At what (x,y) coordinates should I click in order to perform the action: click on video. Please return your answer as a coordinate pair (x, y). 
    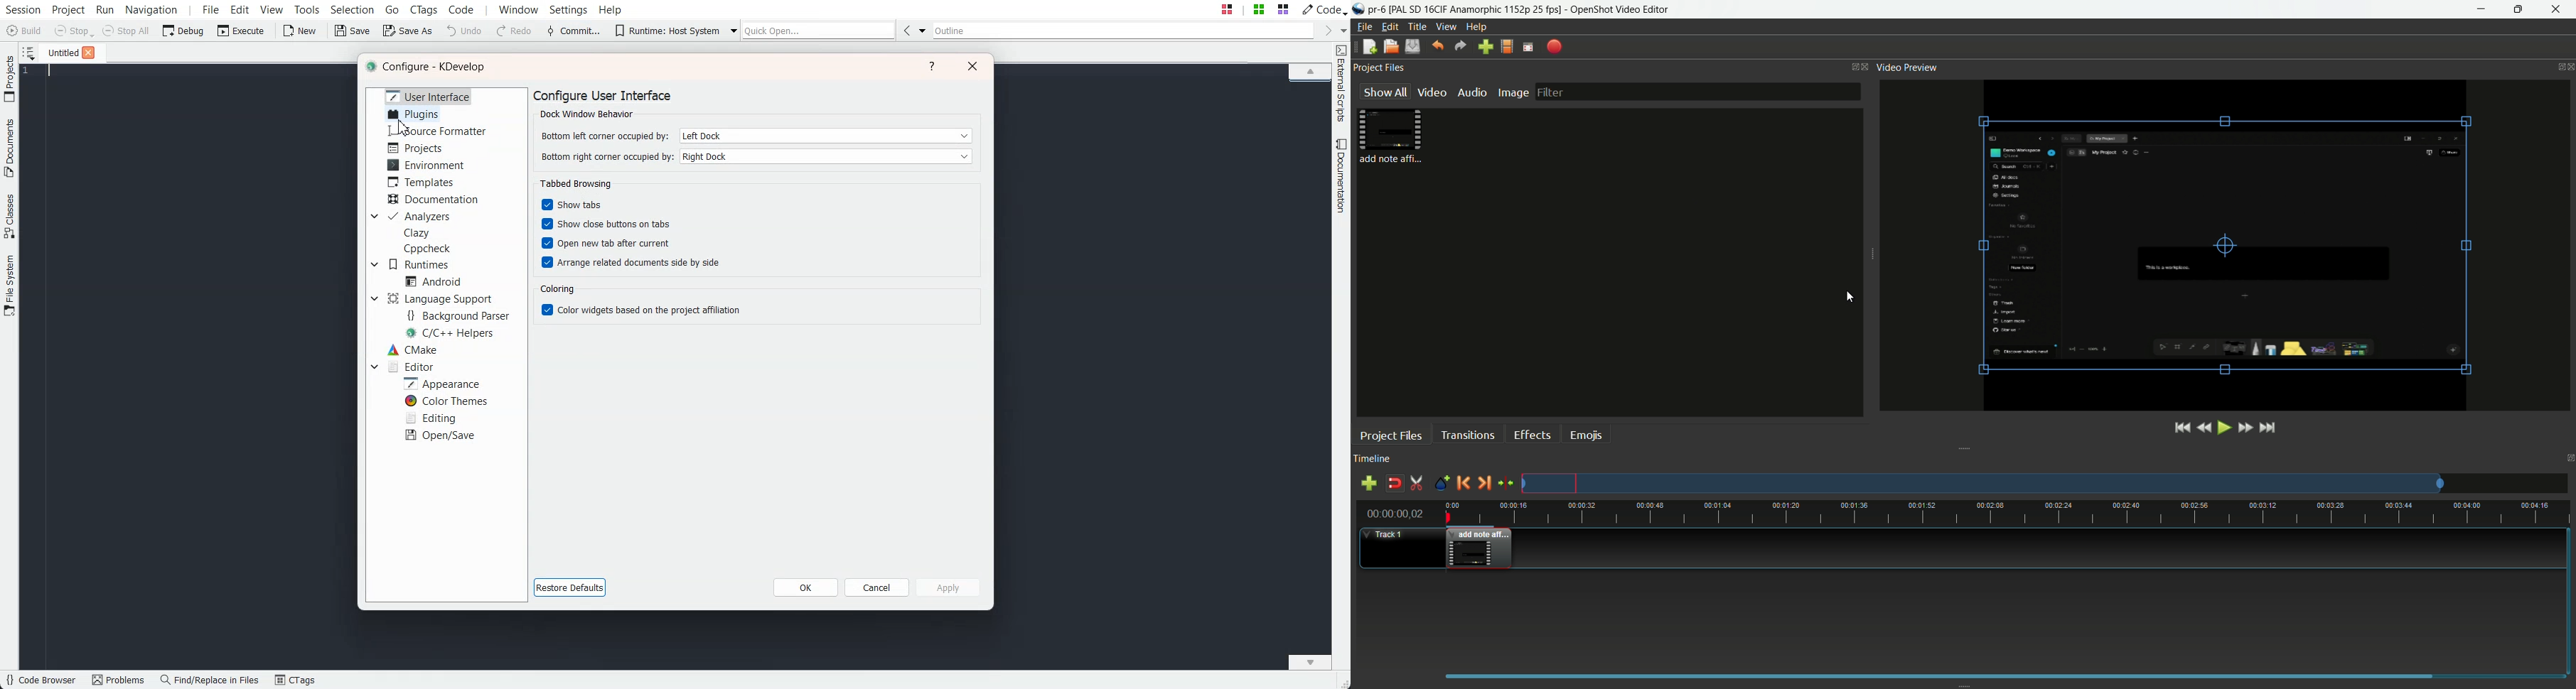
    Looking at the image, I should click on (1432, 93).